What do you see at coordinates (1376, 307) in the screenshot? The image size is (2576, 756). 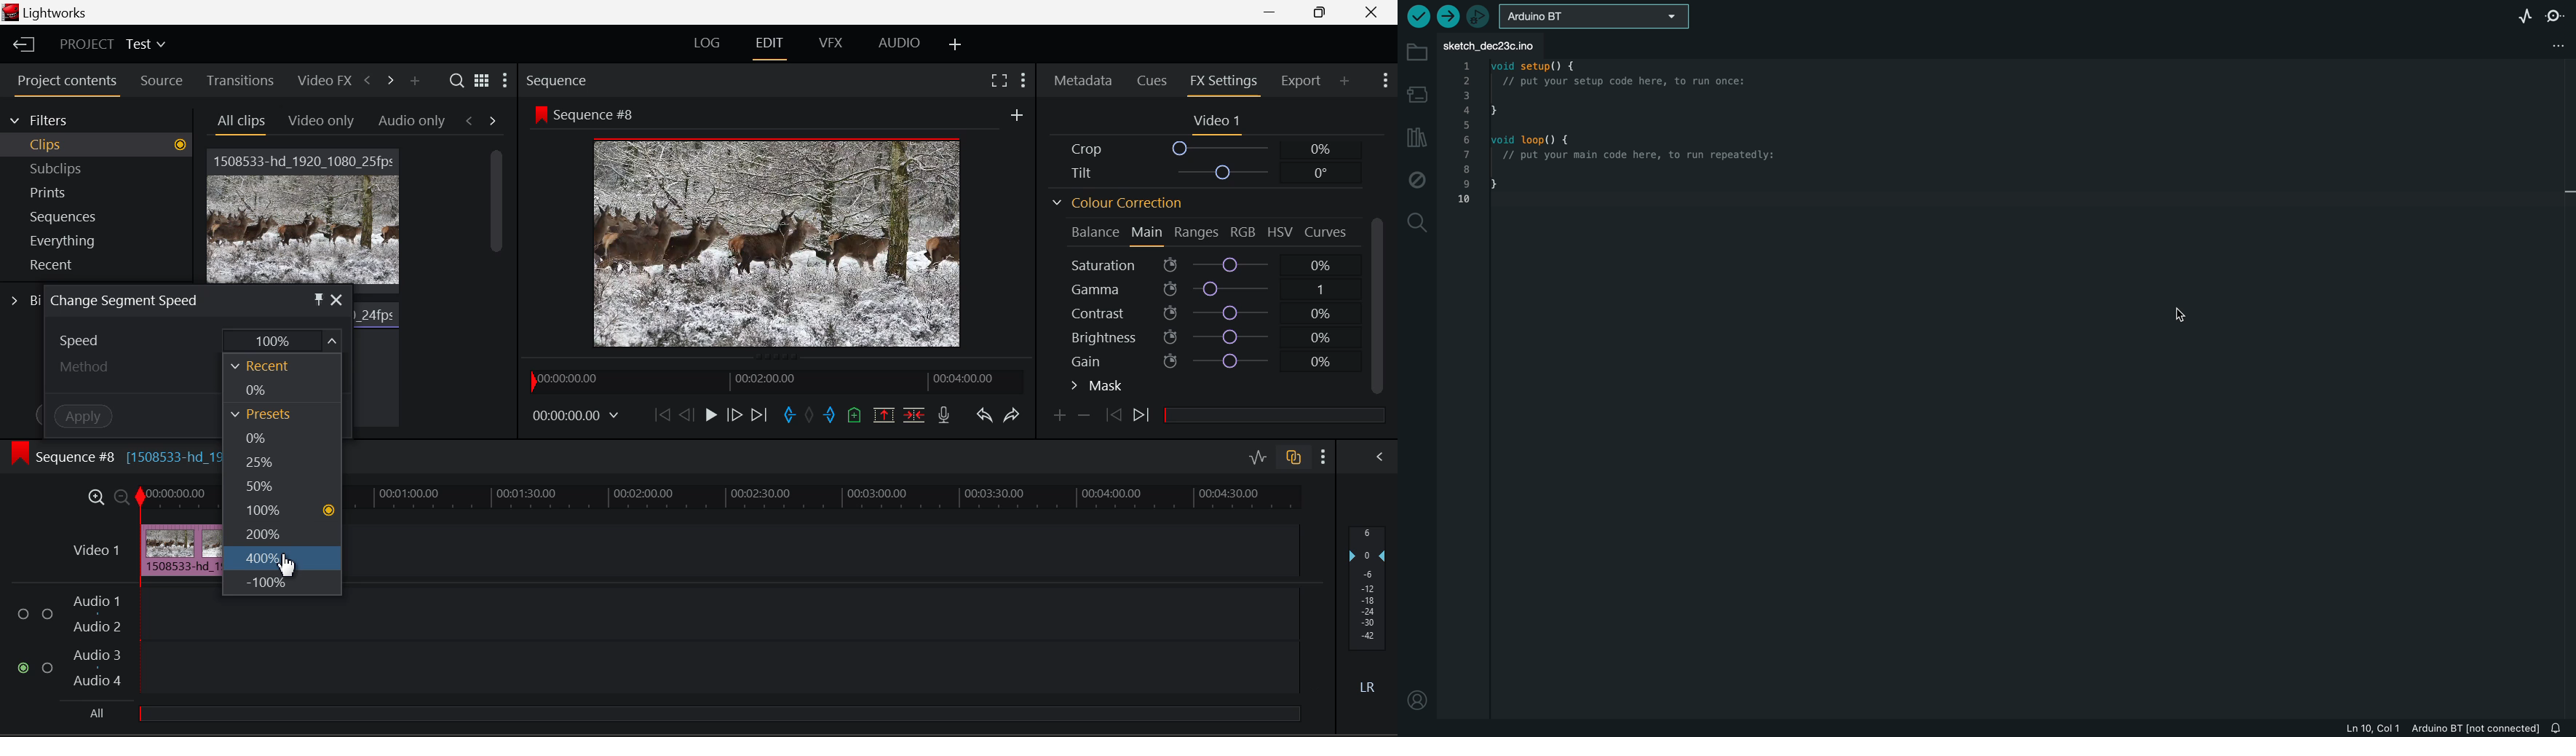 I see `Scroll Bar` at bounding box center [1376, 307].